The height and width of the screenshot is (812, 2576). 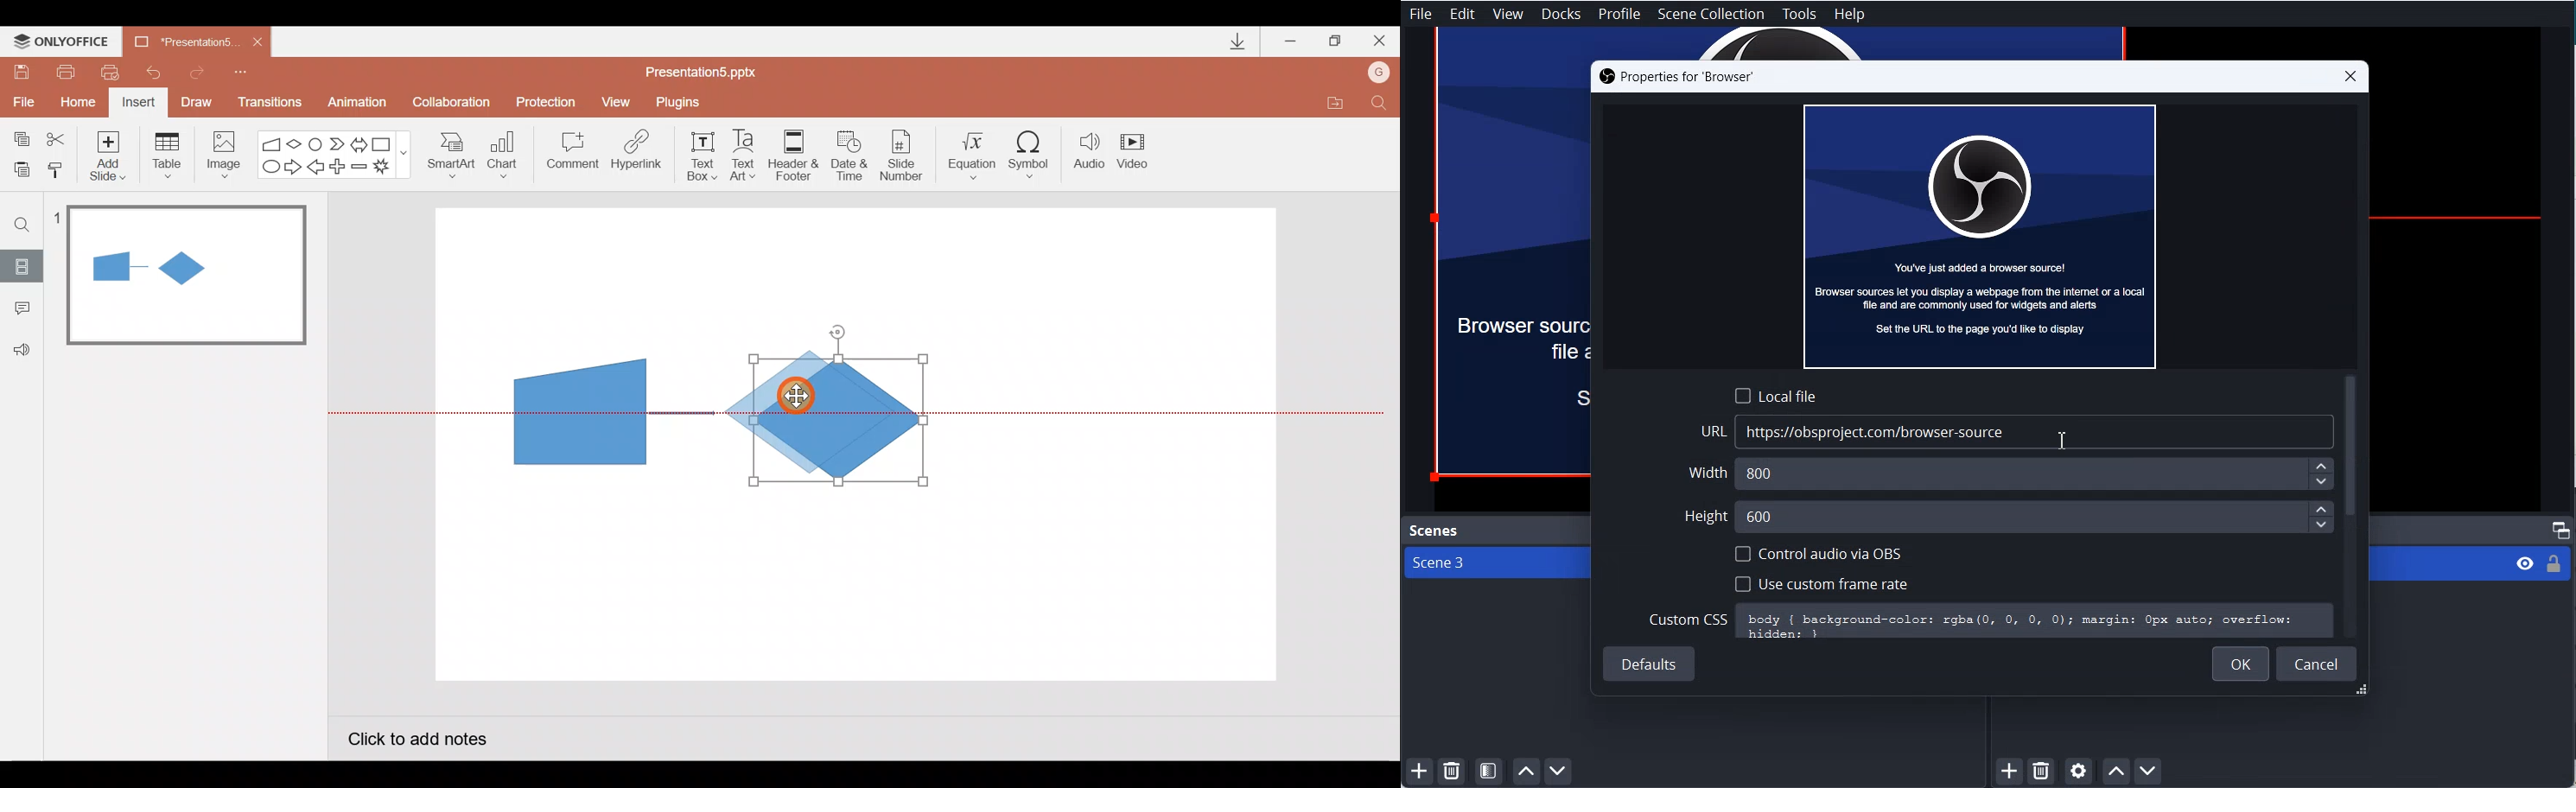 I want to click on Manual input flow chart , so click(x=577, y=410).